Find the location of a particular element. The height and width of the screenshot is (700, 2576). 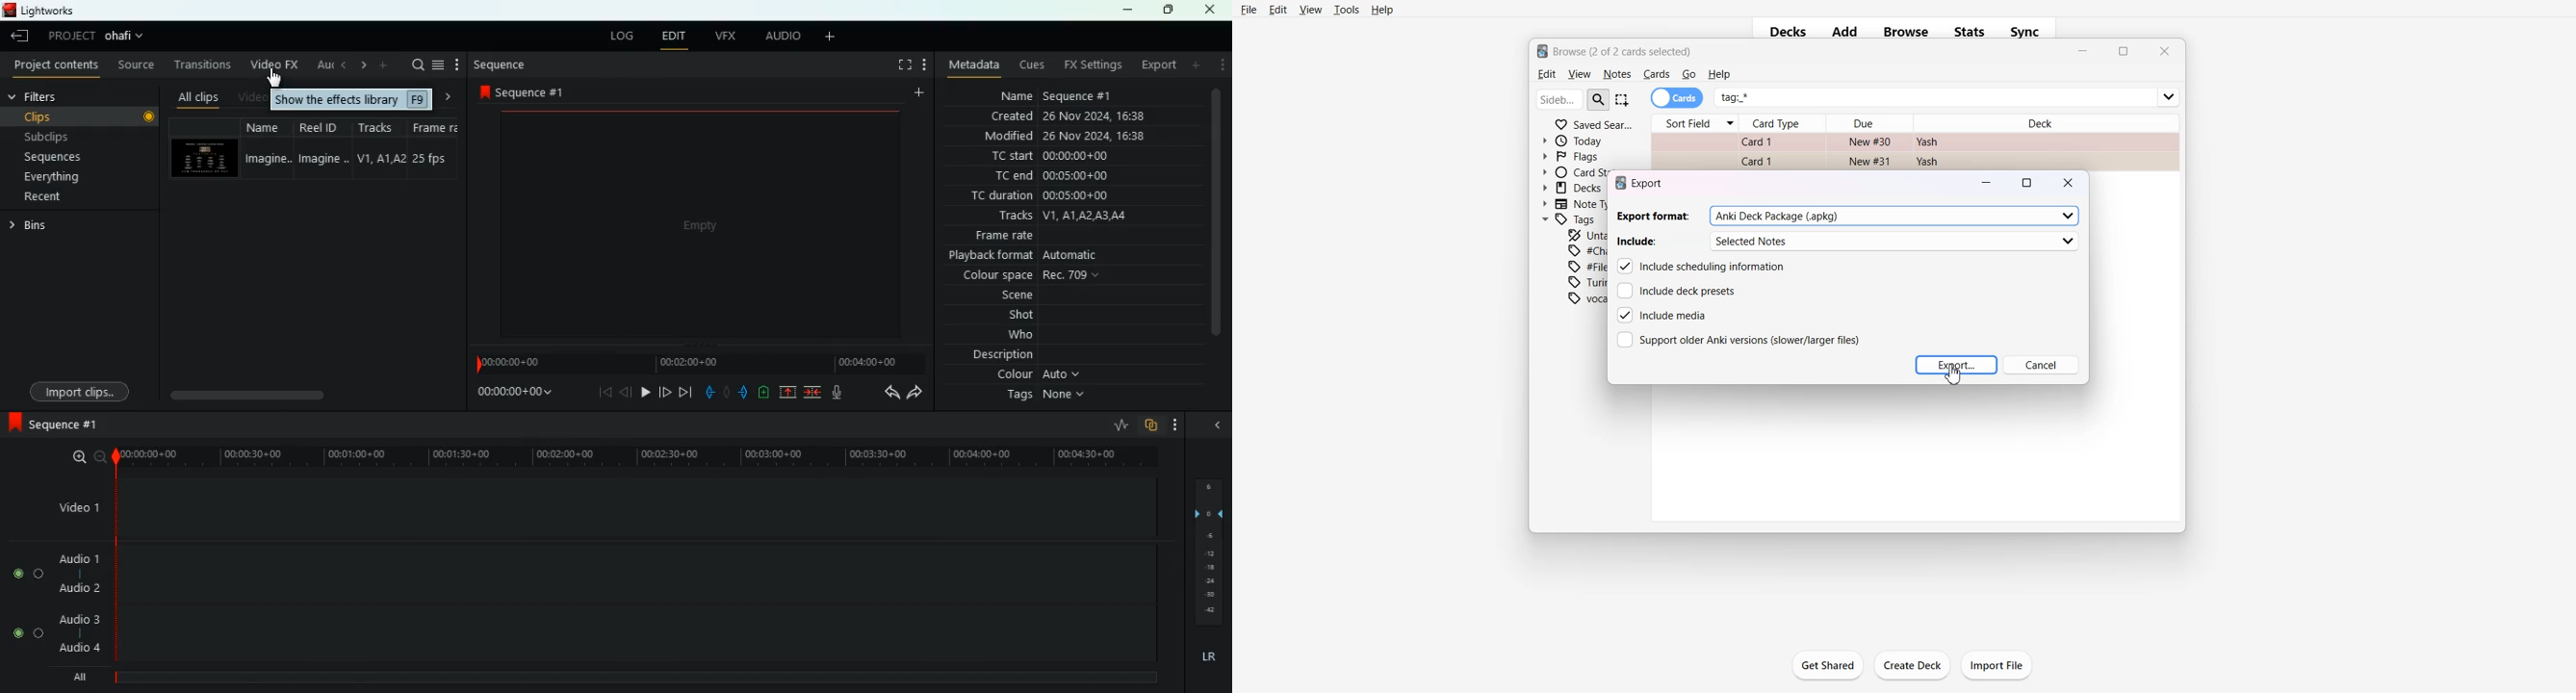

lr is located at coordinates (1209, 657).